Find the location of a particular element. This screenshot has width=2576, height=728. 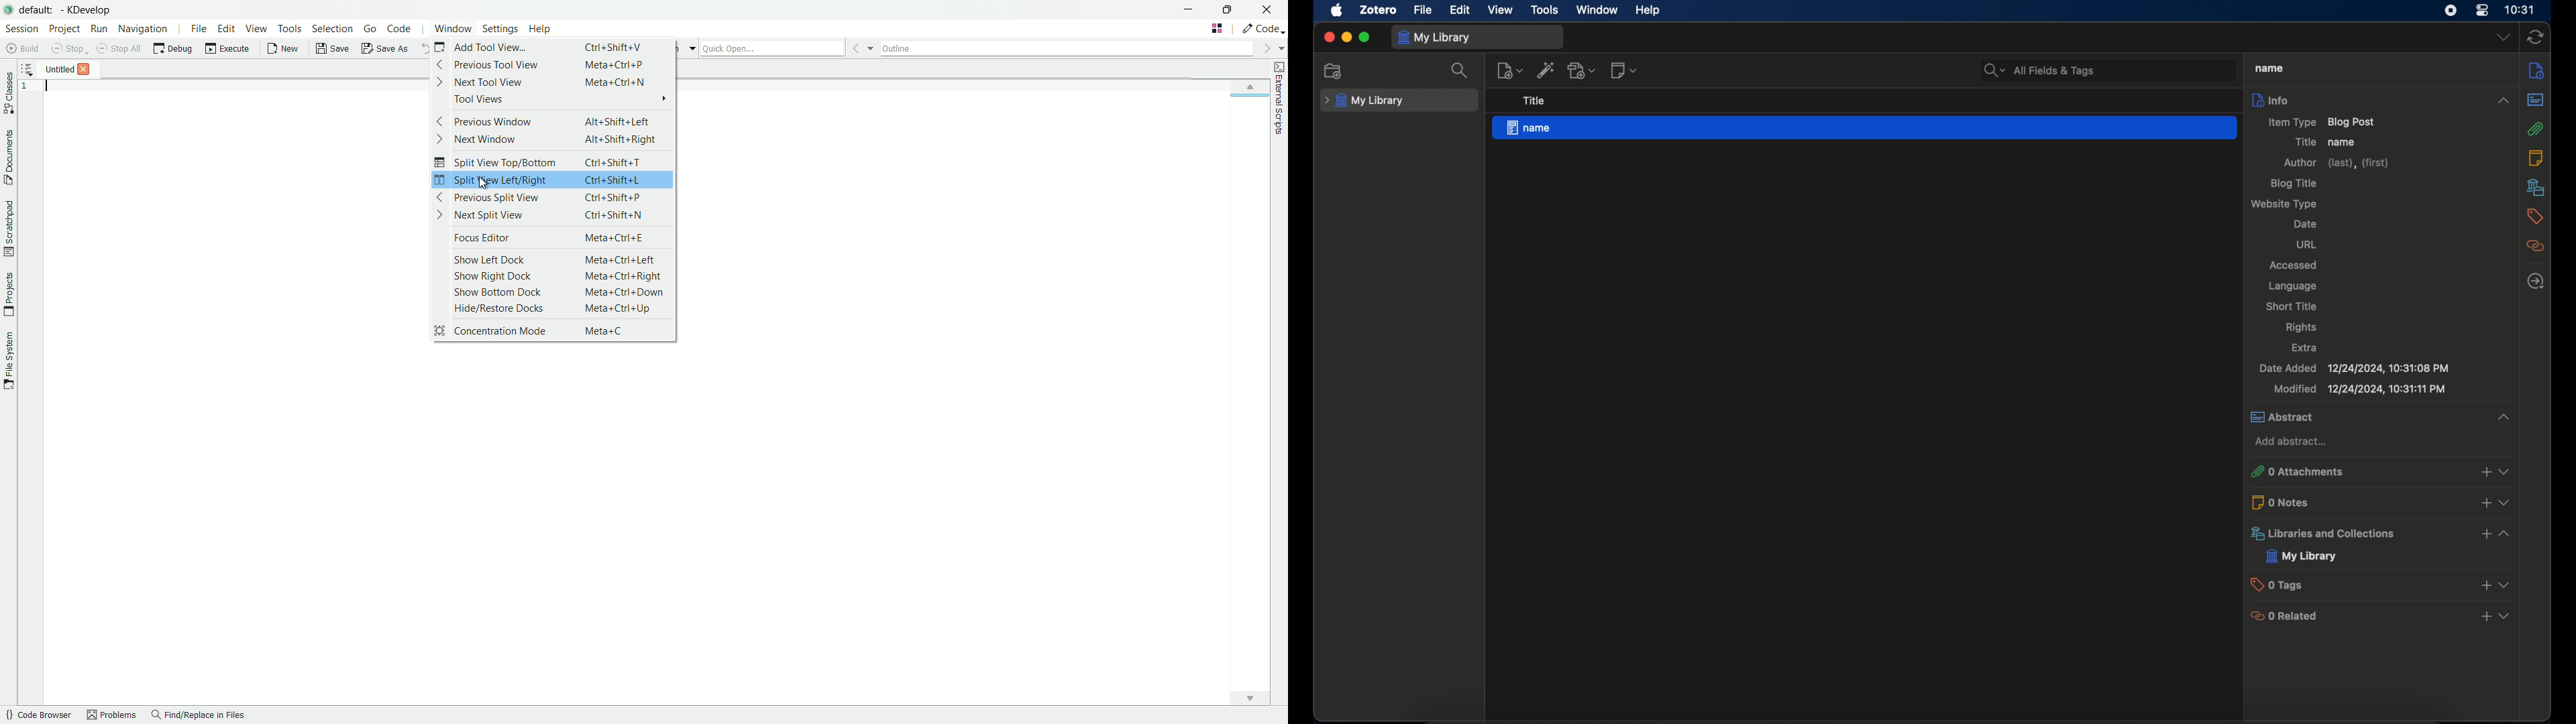

tools is located at coordinates (1544, 10).